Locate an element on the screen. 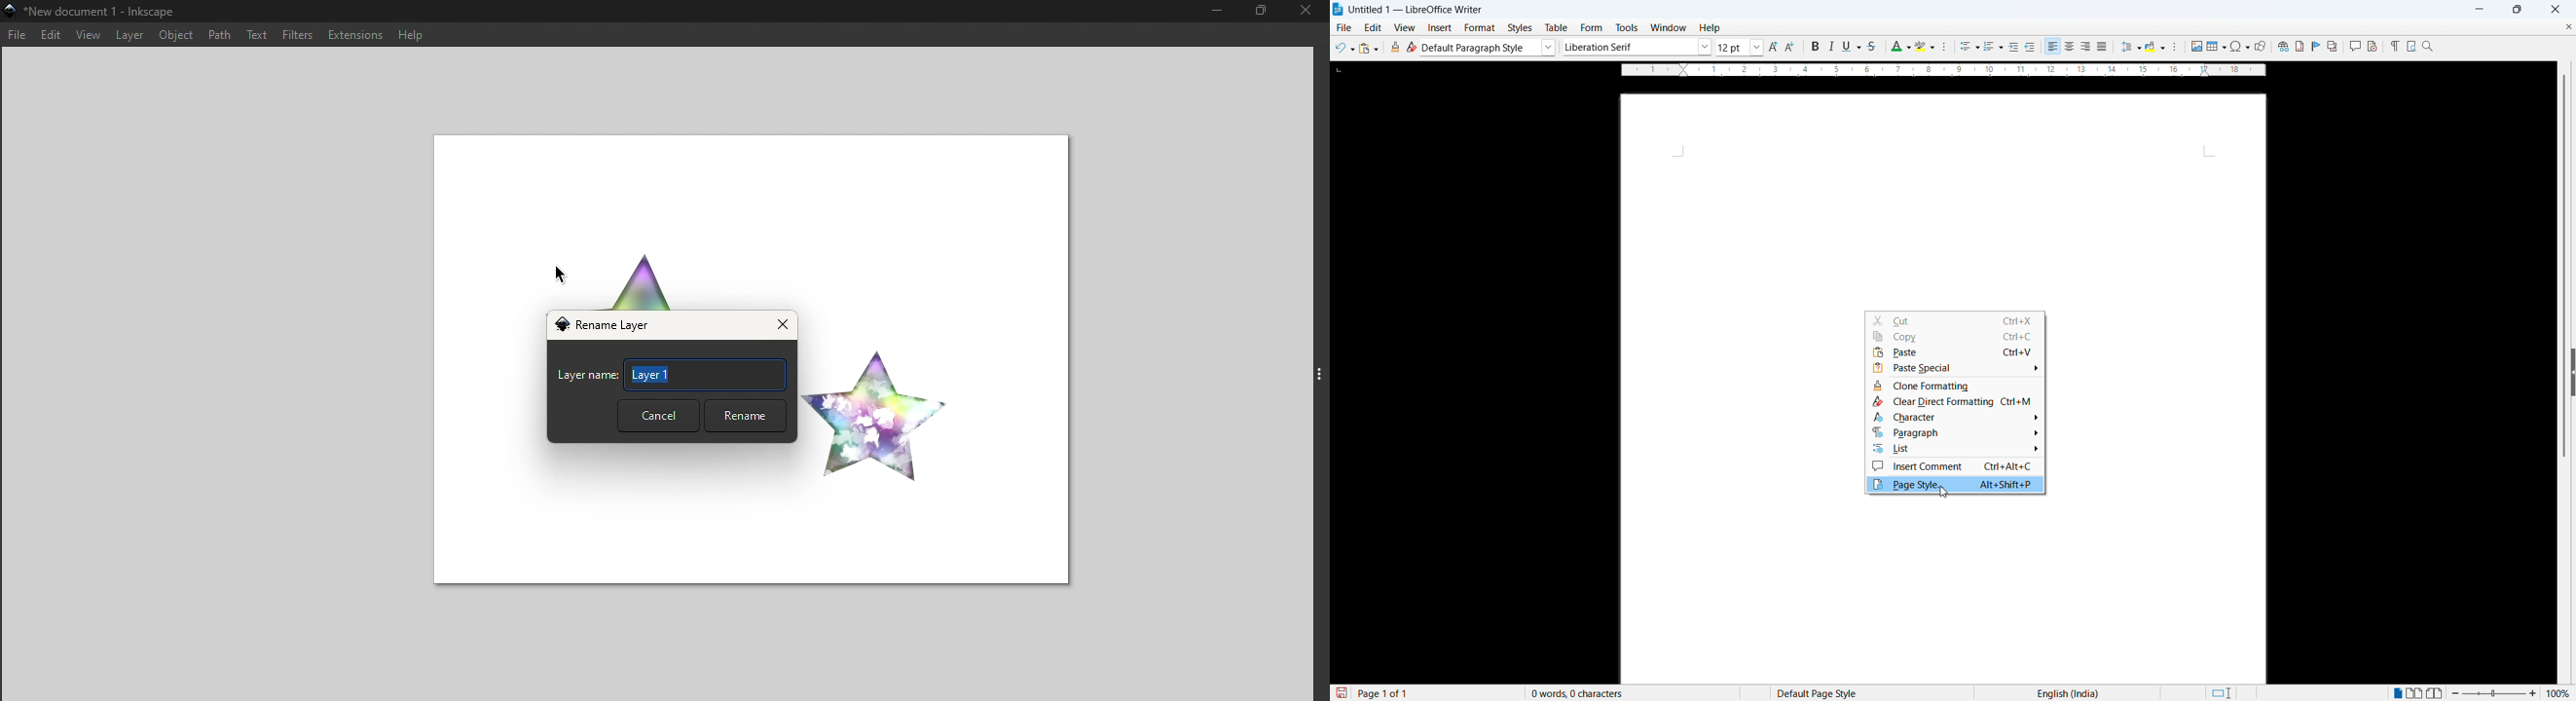 The width and height of the screenshot is (2576, 728). Default paragraph style is located at coordinates (1489, 47).